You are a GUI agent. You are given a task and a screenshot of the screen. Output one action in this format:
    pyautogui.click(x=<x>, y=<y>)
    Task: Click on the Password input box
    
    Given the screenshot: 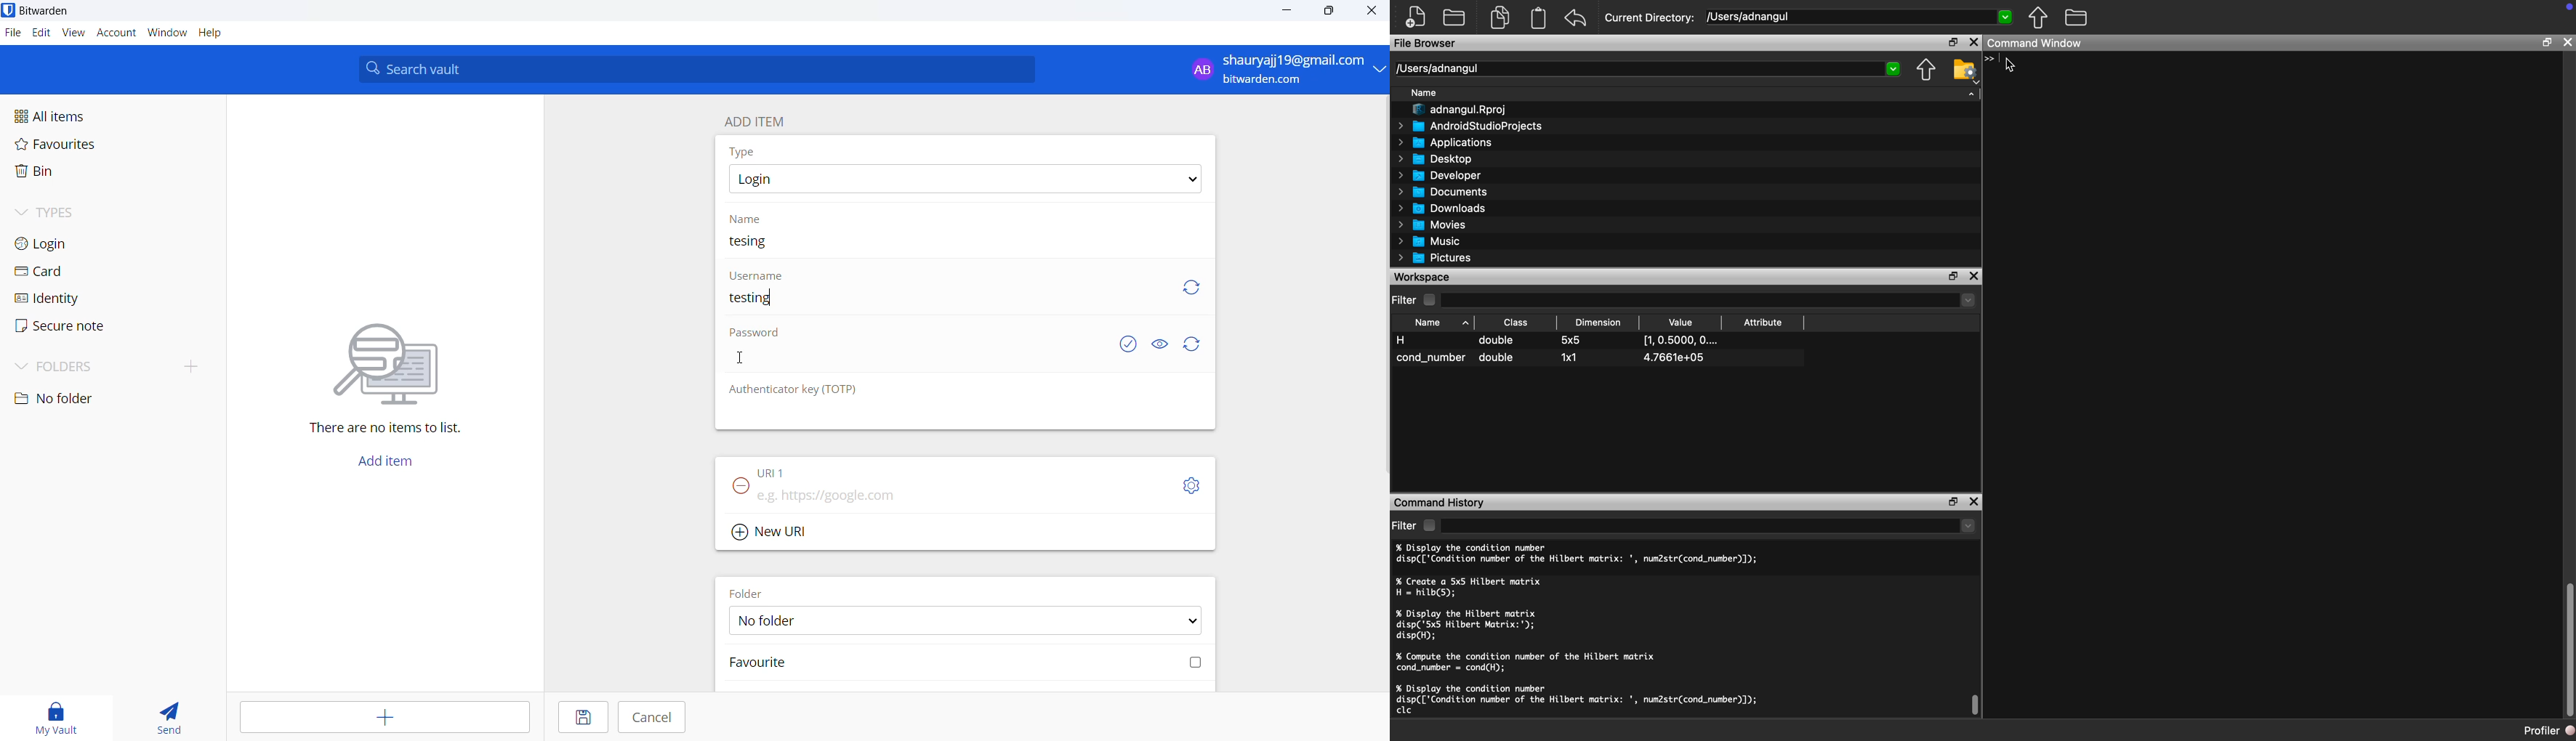 What is the action you would take?
    pyautogui.click(x=919, y=364)
    